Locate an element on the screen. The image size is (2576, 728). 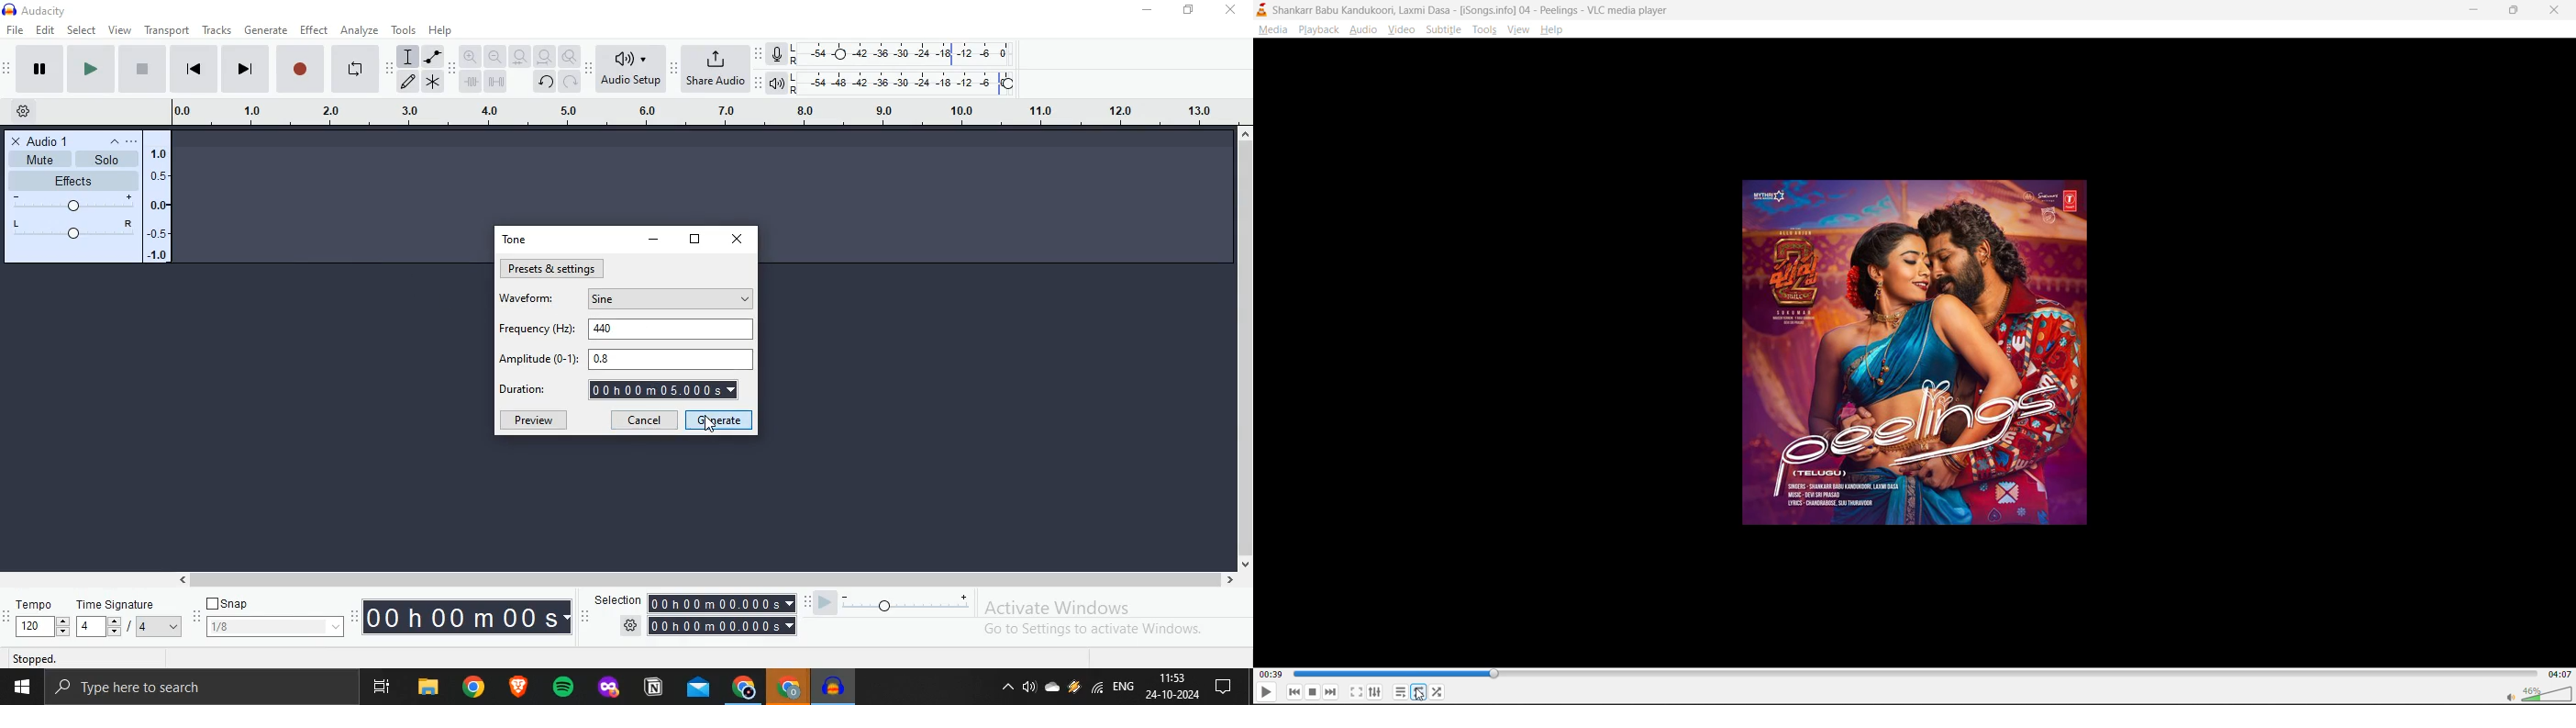
Cancel is located at coordinates (643, 418).